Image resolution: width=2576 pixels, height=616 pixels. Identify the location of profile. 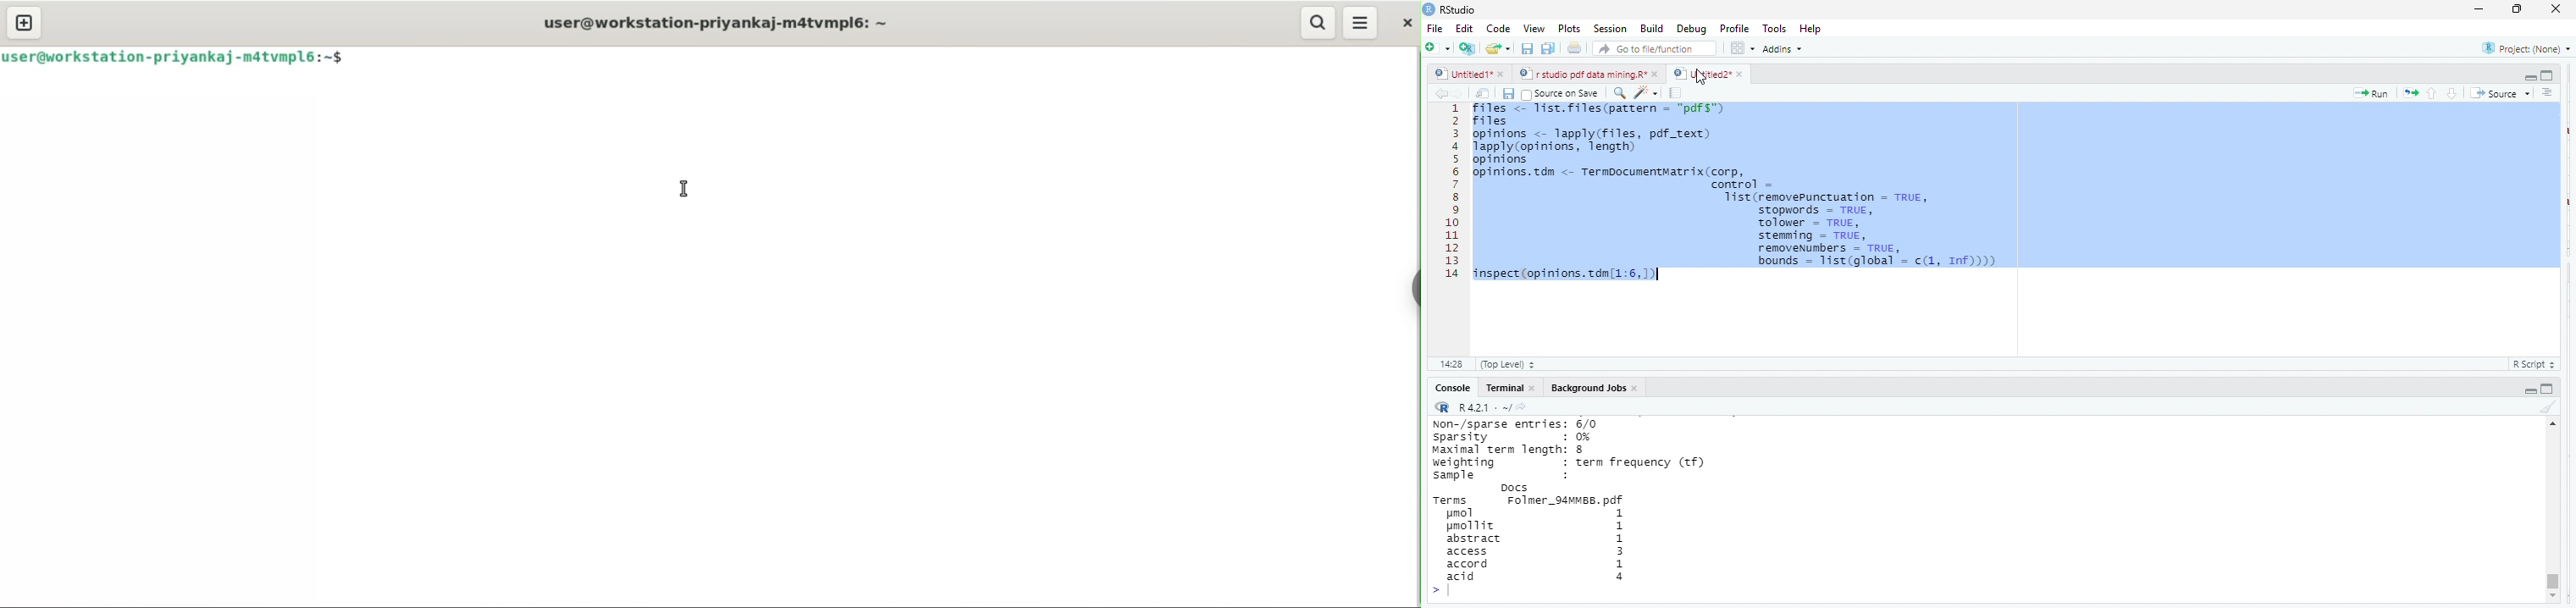
(1734, 27).